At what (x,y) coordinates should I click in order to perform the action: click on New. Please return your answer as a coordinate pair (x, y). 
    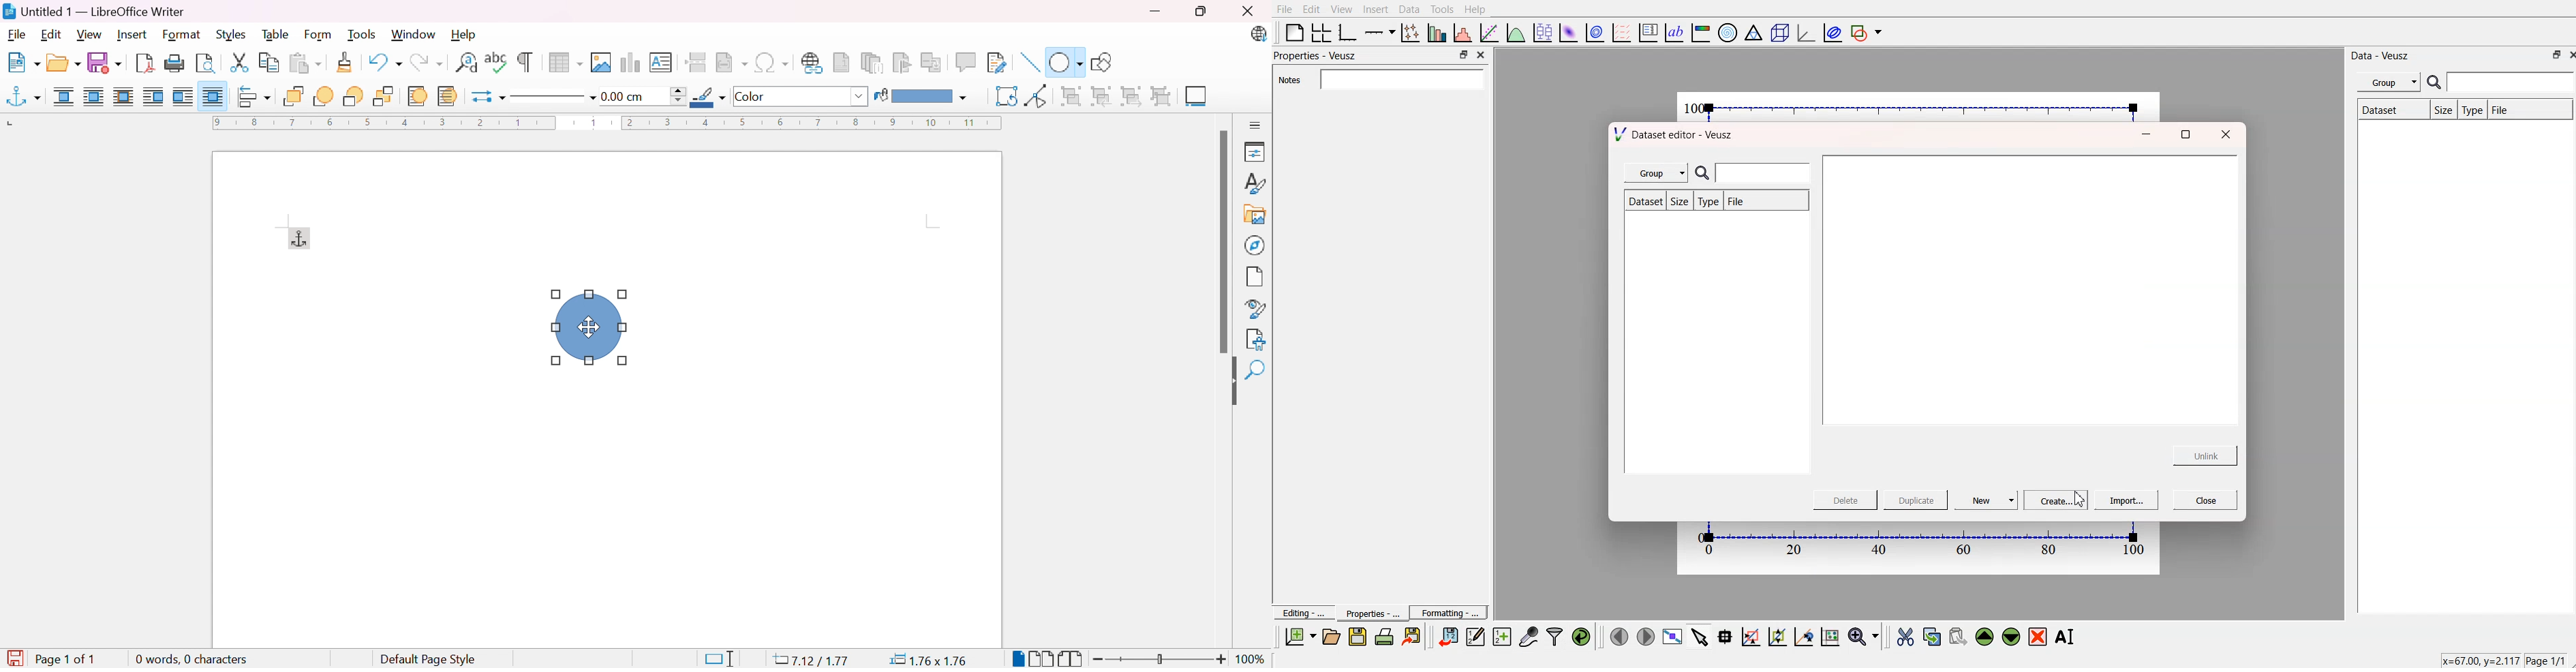
    Looking at the image, I should click on (24, 63).